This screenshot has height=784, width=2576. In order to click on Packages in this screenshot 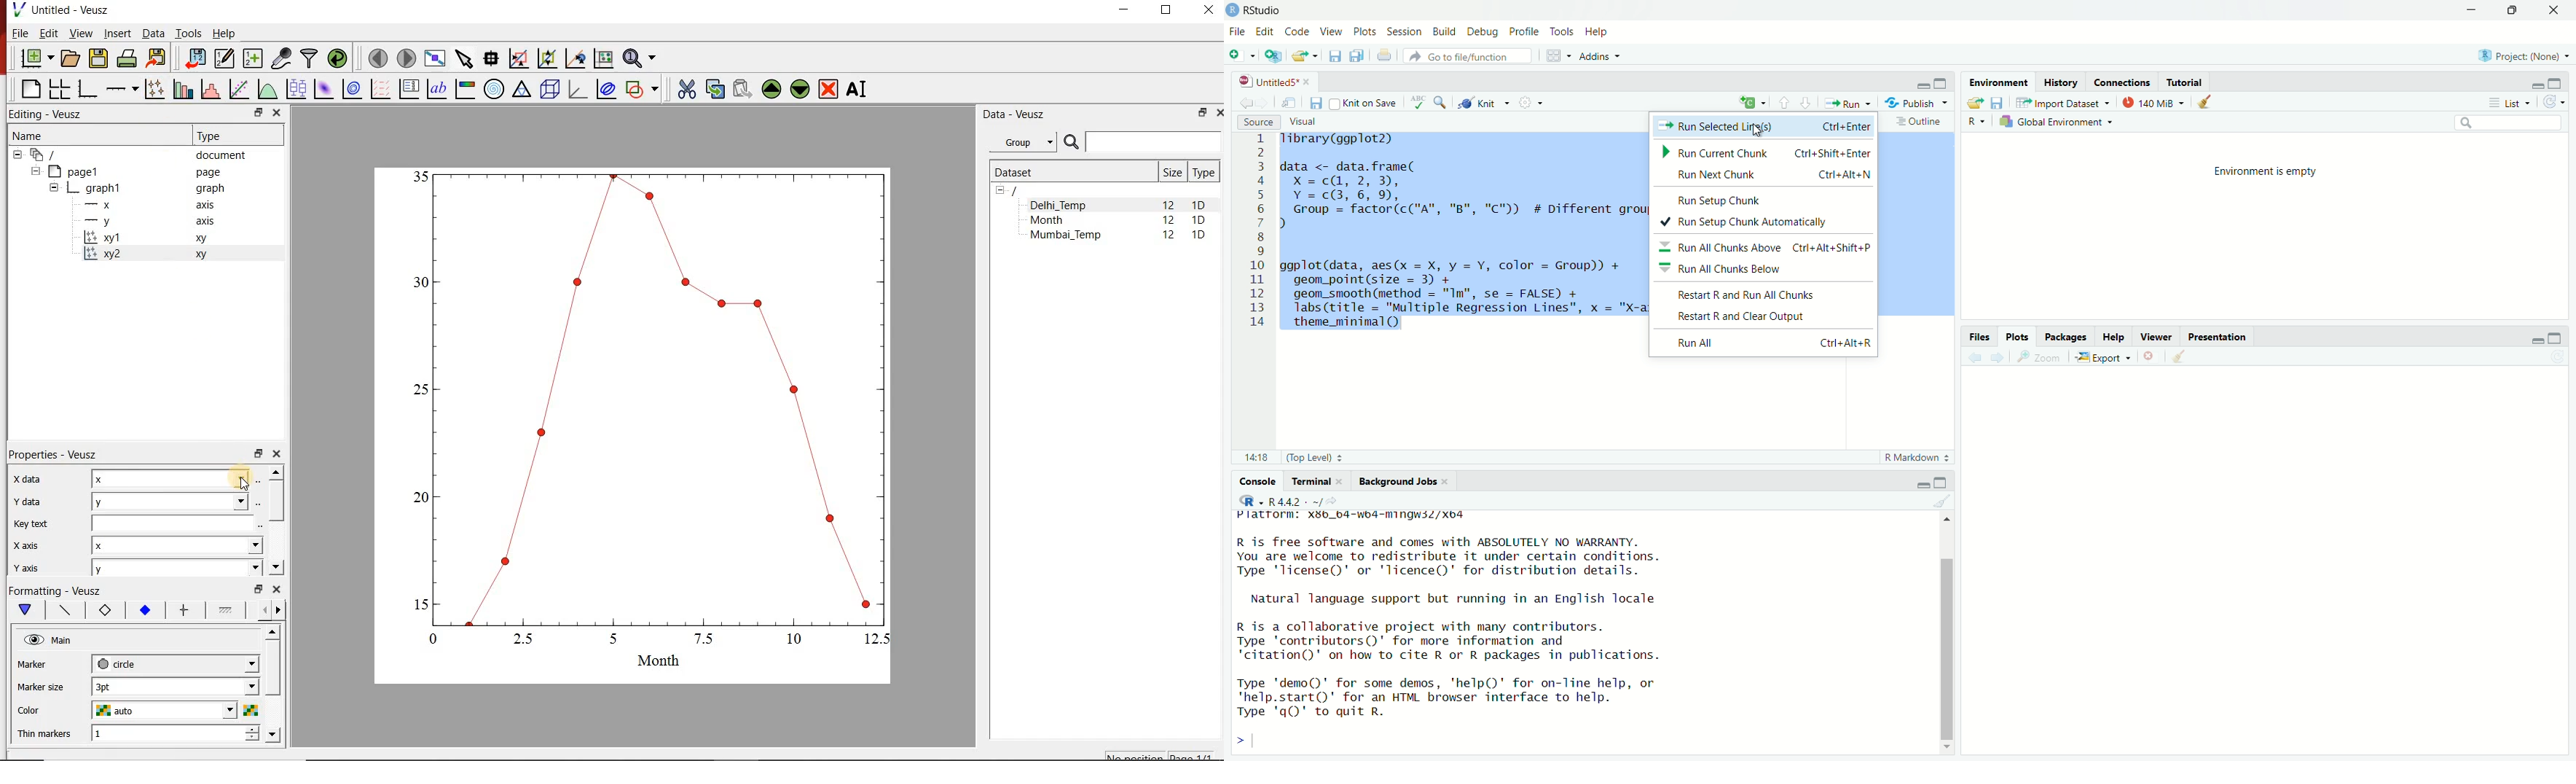, I will do `click(2068, 337)`.